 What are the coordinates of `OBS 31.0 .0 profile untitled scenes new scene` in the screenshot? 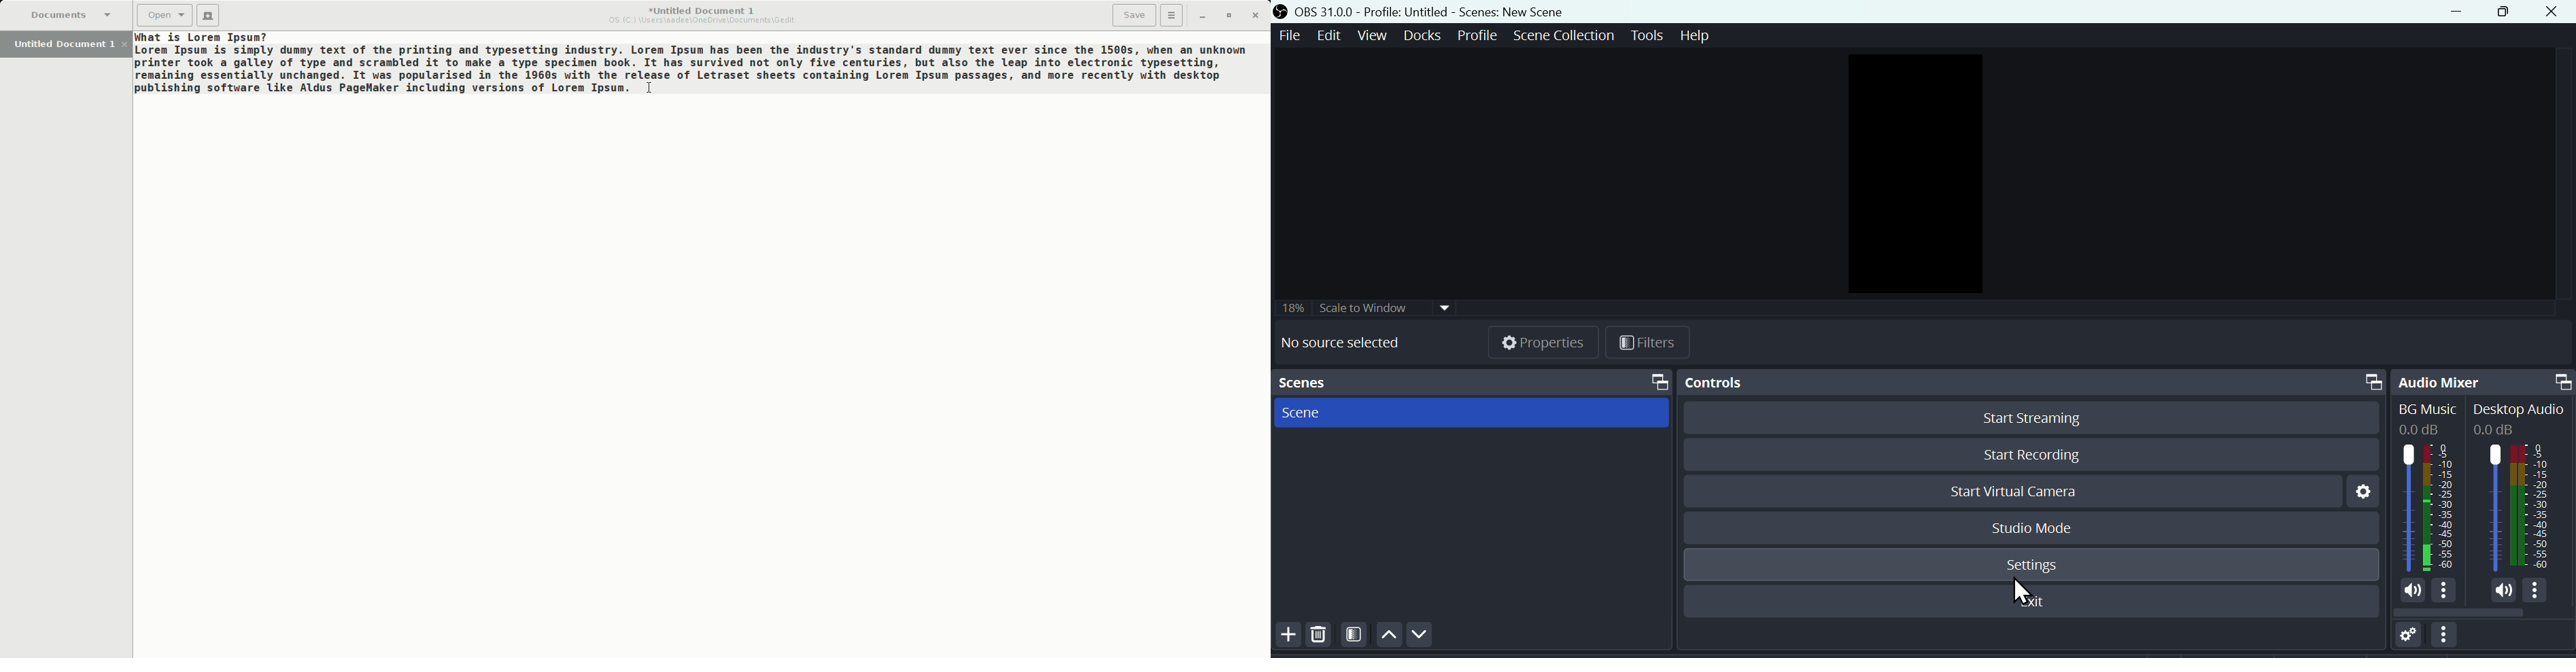 It's located at (1434, 12).